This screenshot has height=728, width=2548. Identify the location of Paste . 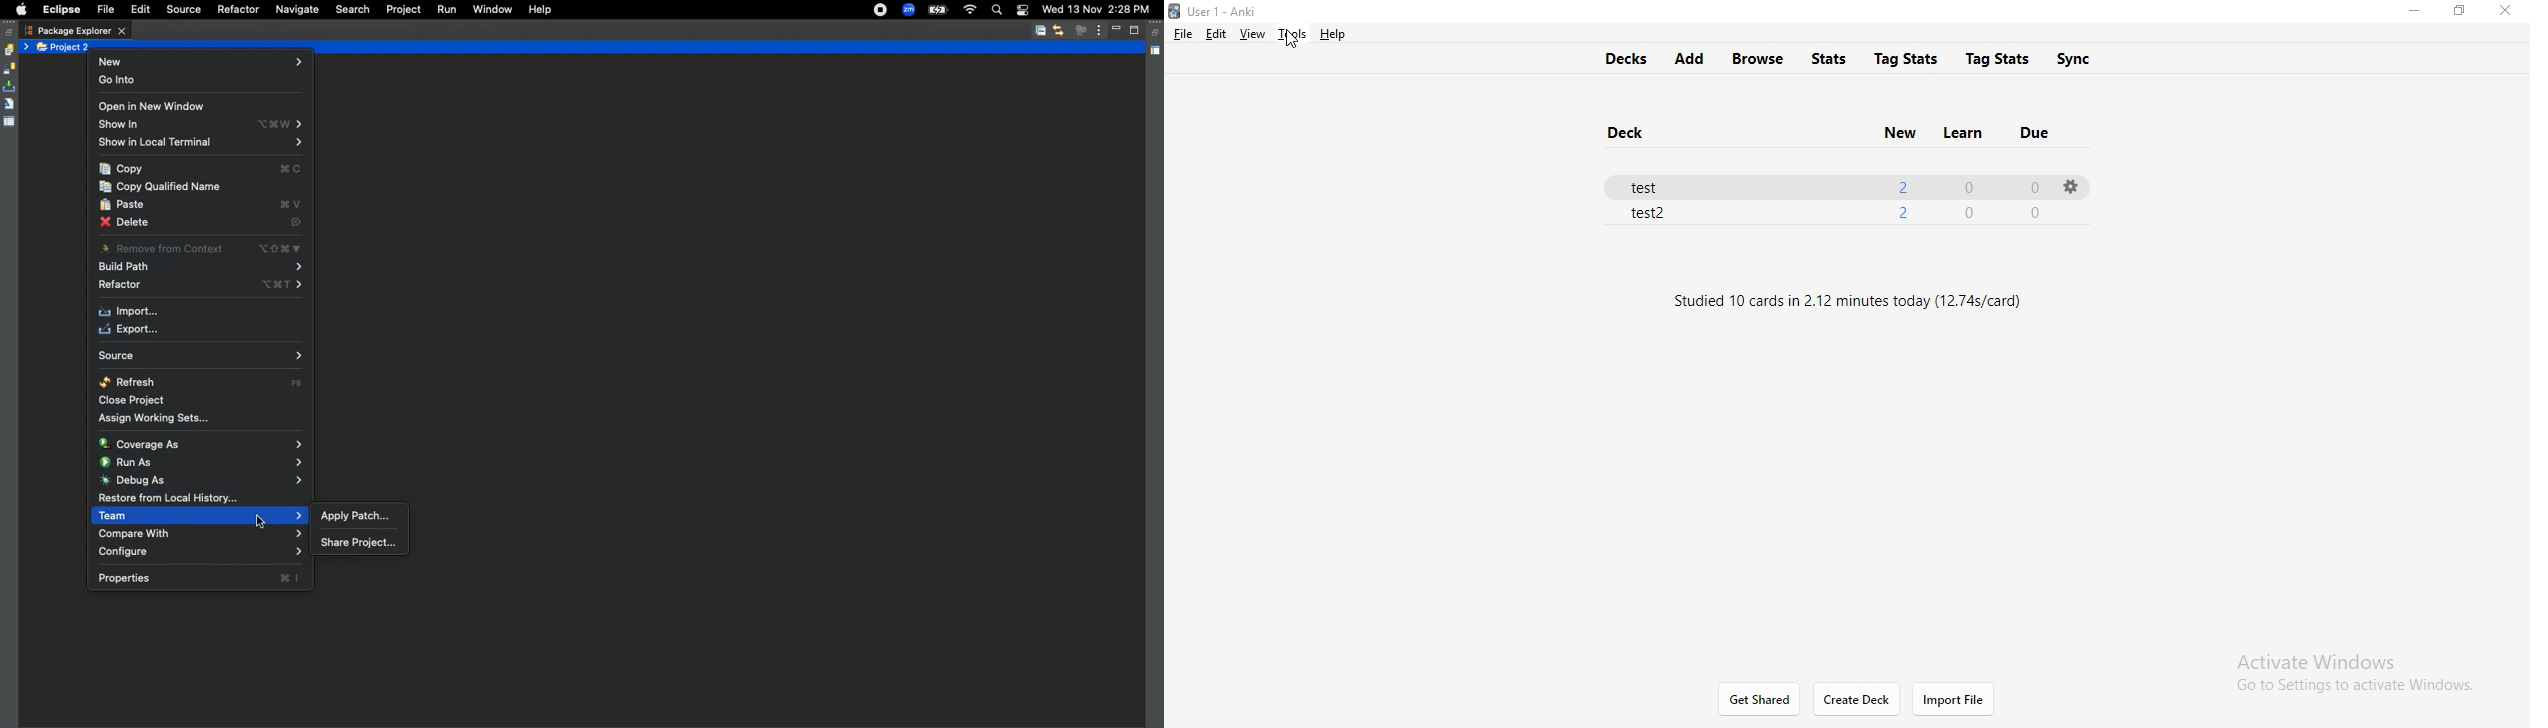
(203, 206).